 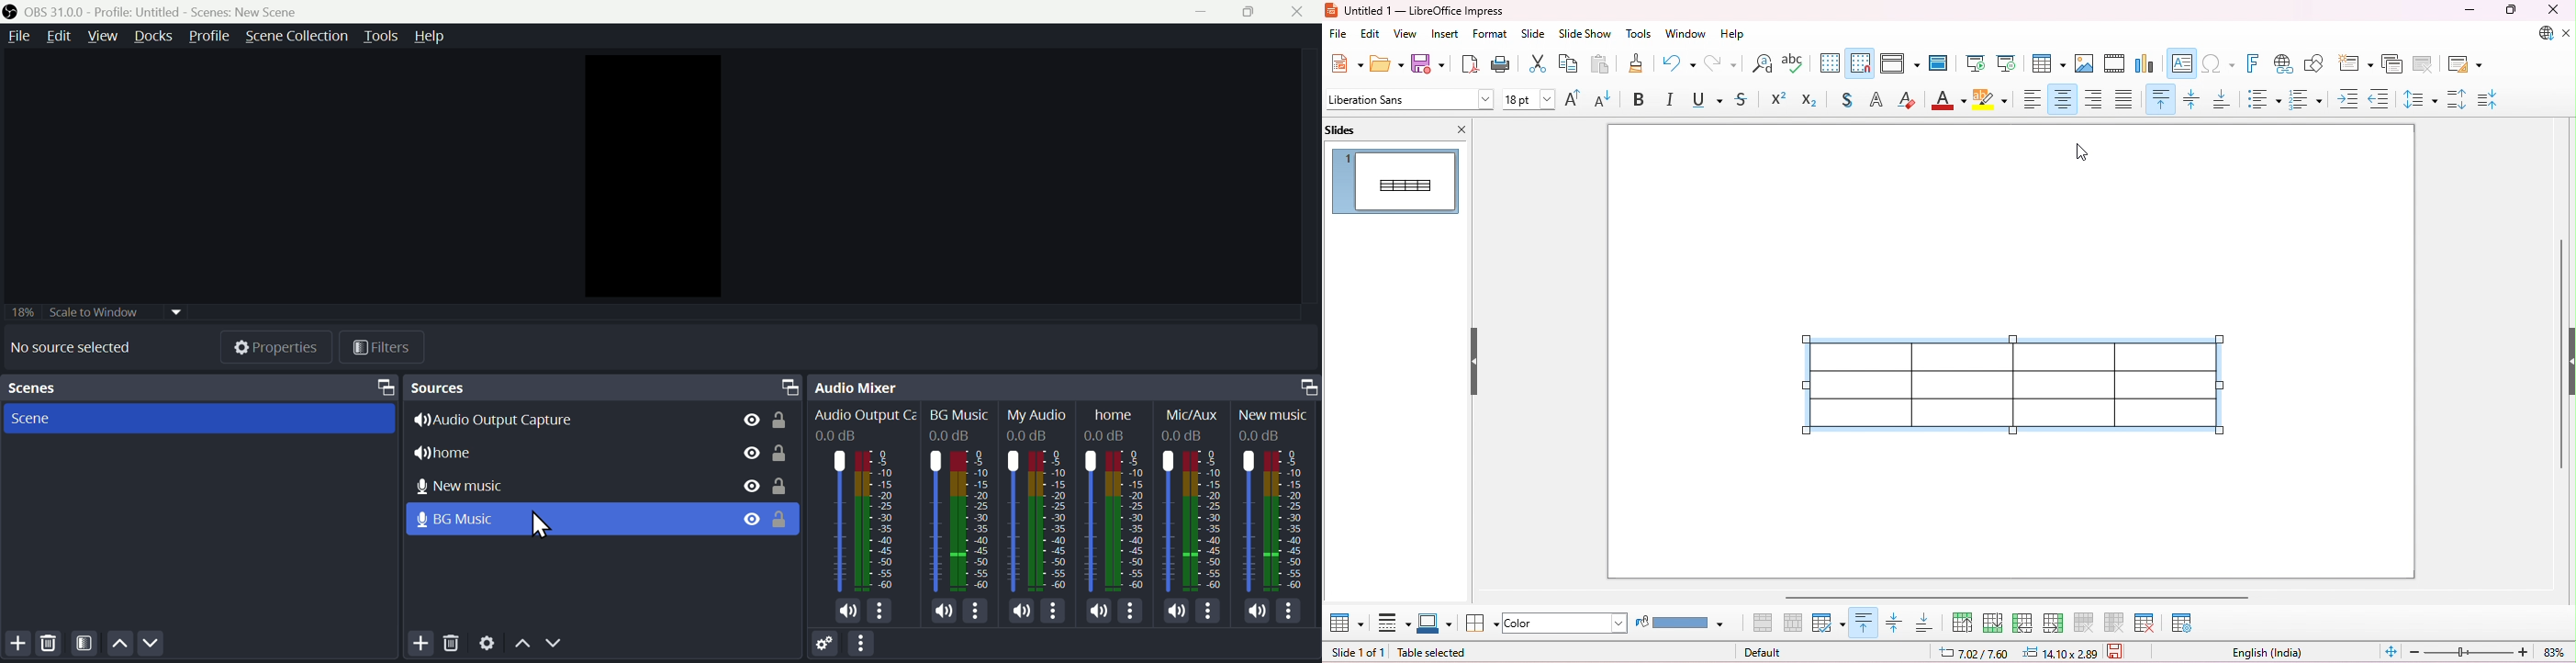 I want to click on paste, so click(x=1602, y=65).